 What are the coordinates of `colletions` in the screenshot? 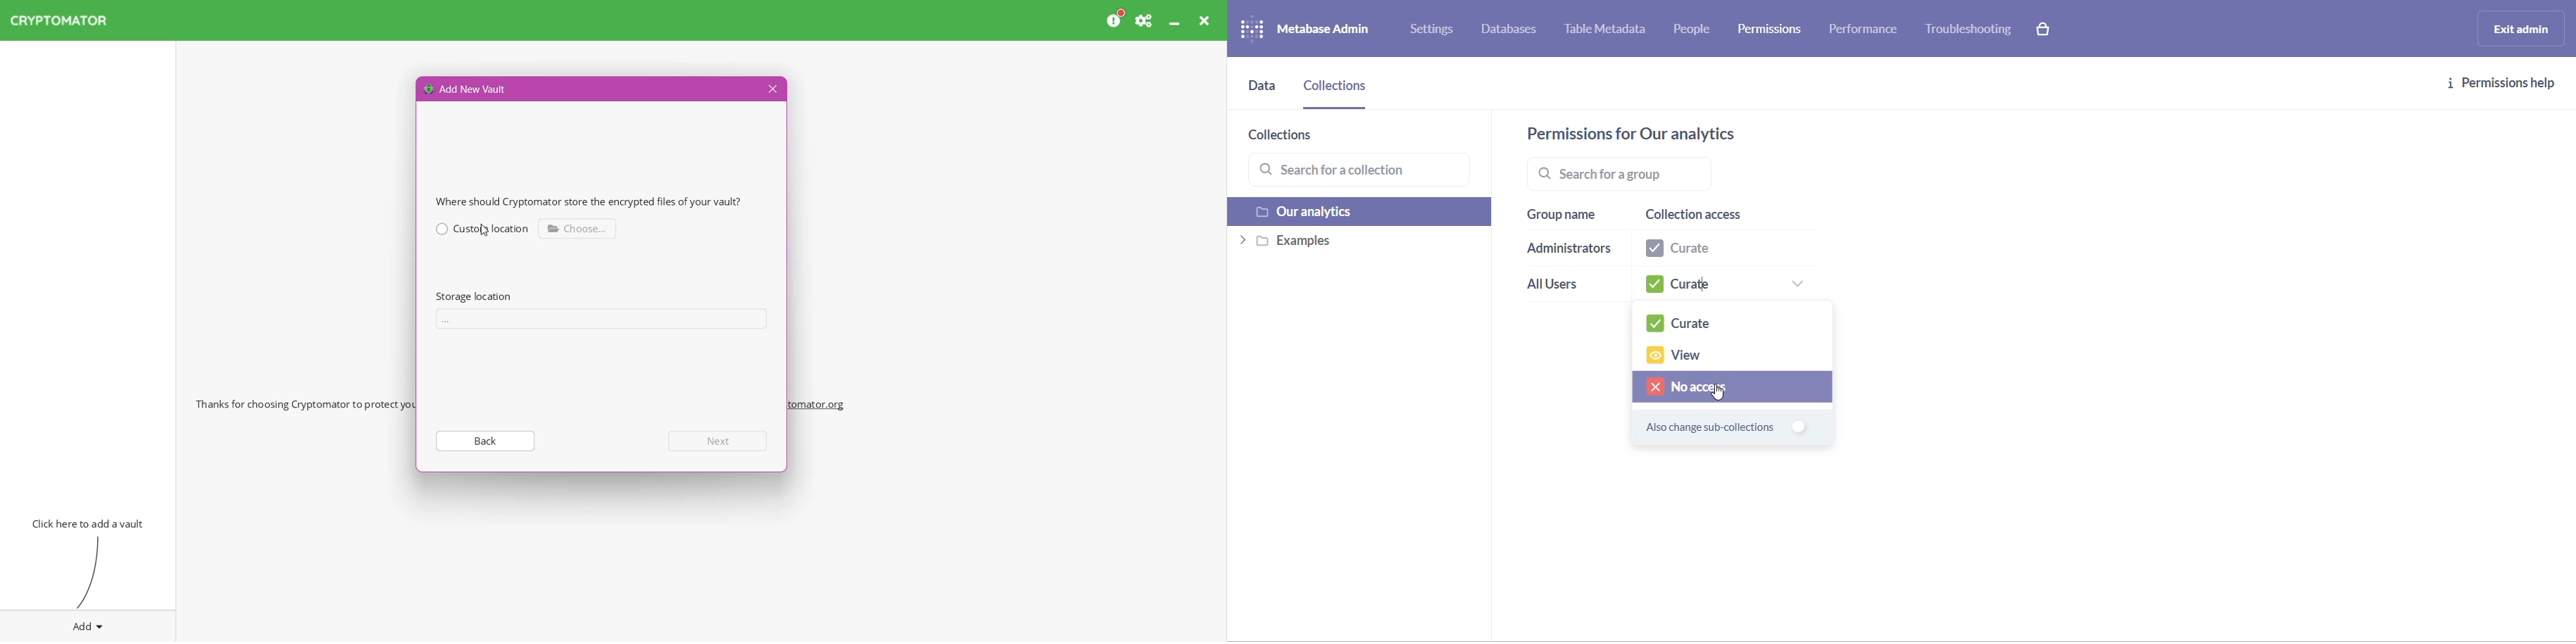 It's located at (1338, 92).